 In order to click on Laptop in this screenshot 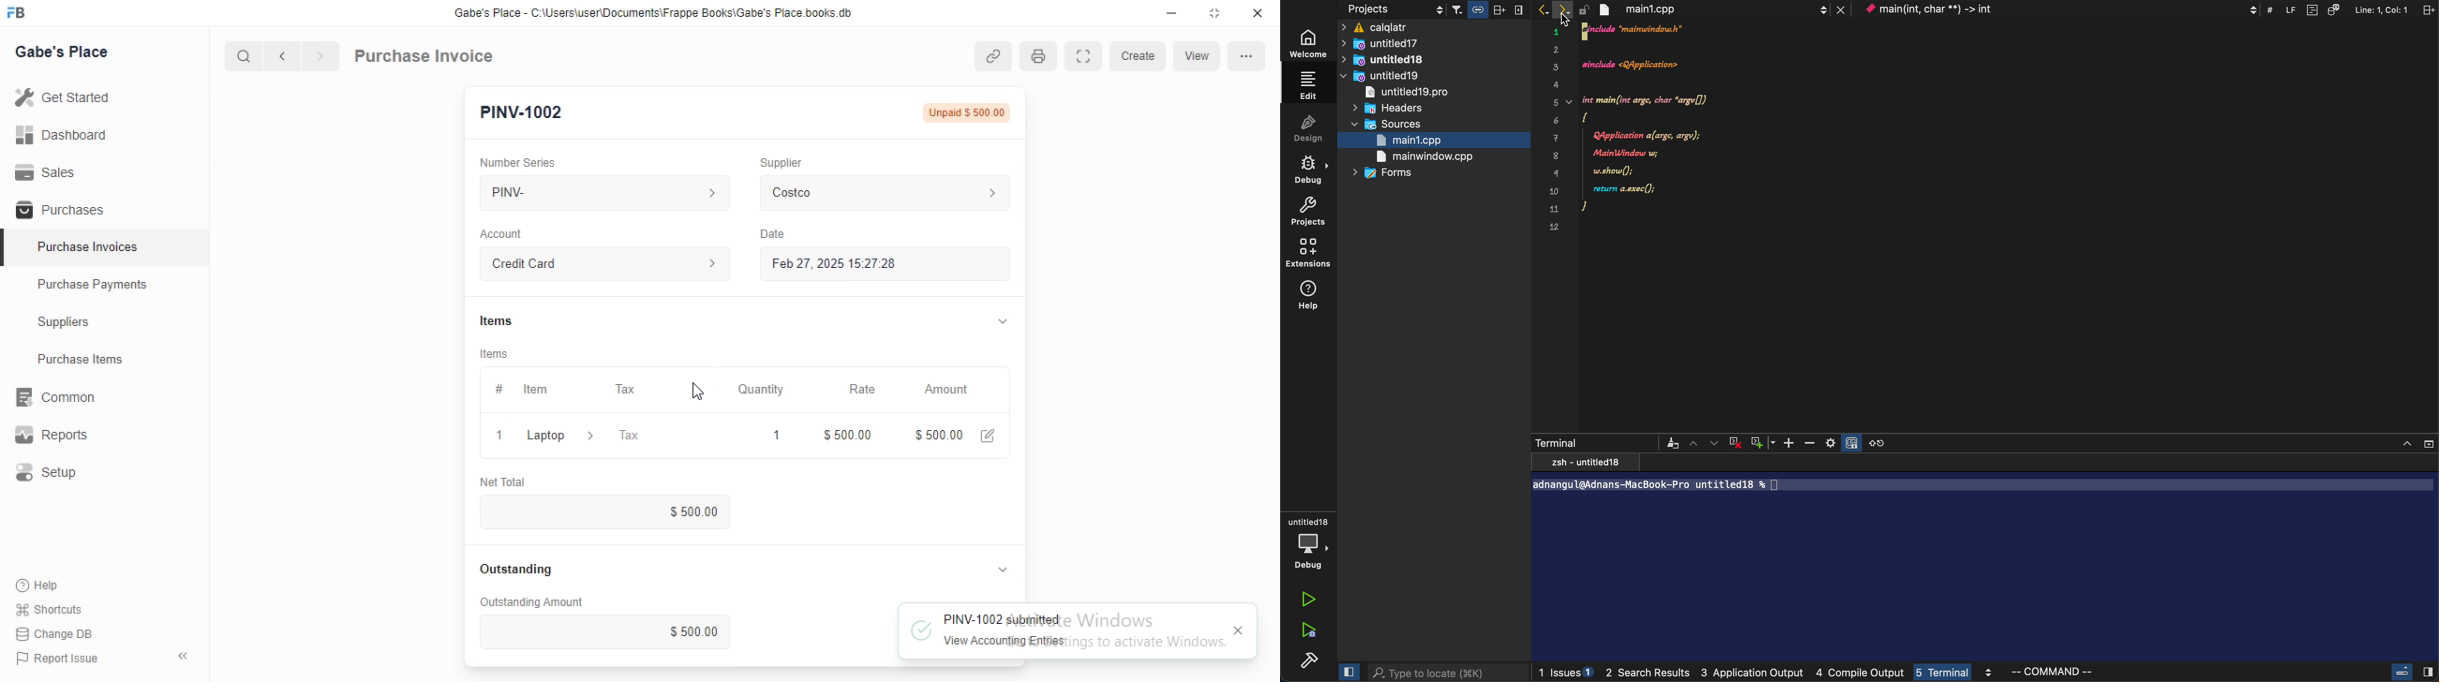, I will do `click(559, 435)`.